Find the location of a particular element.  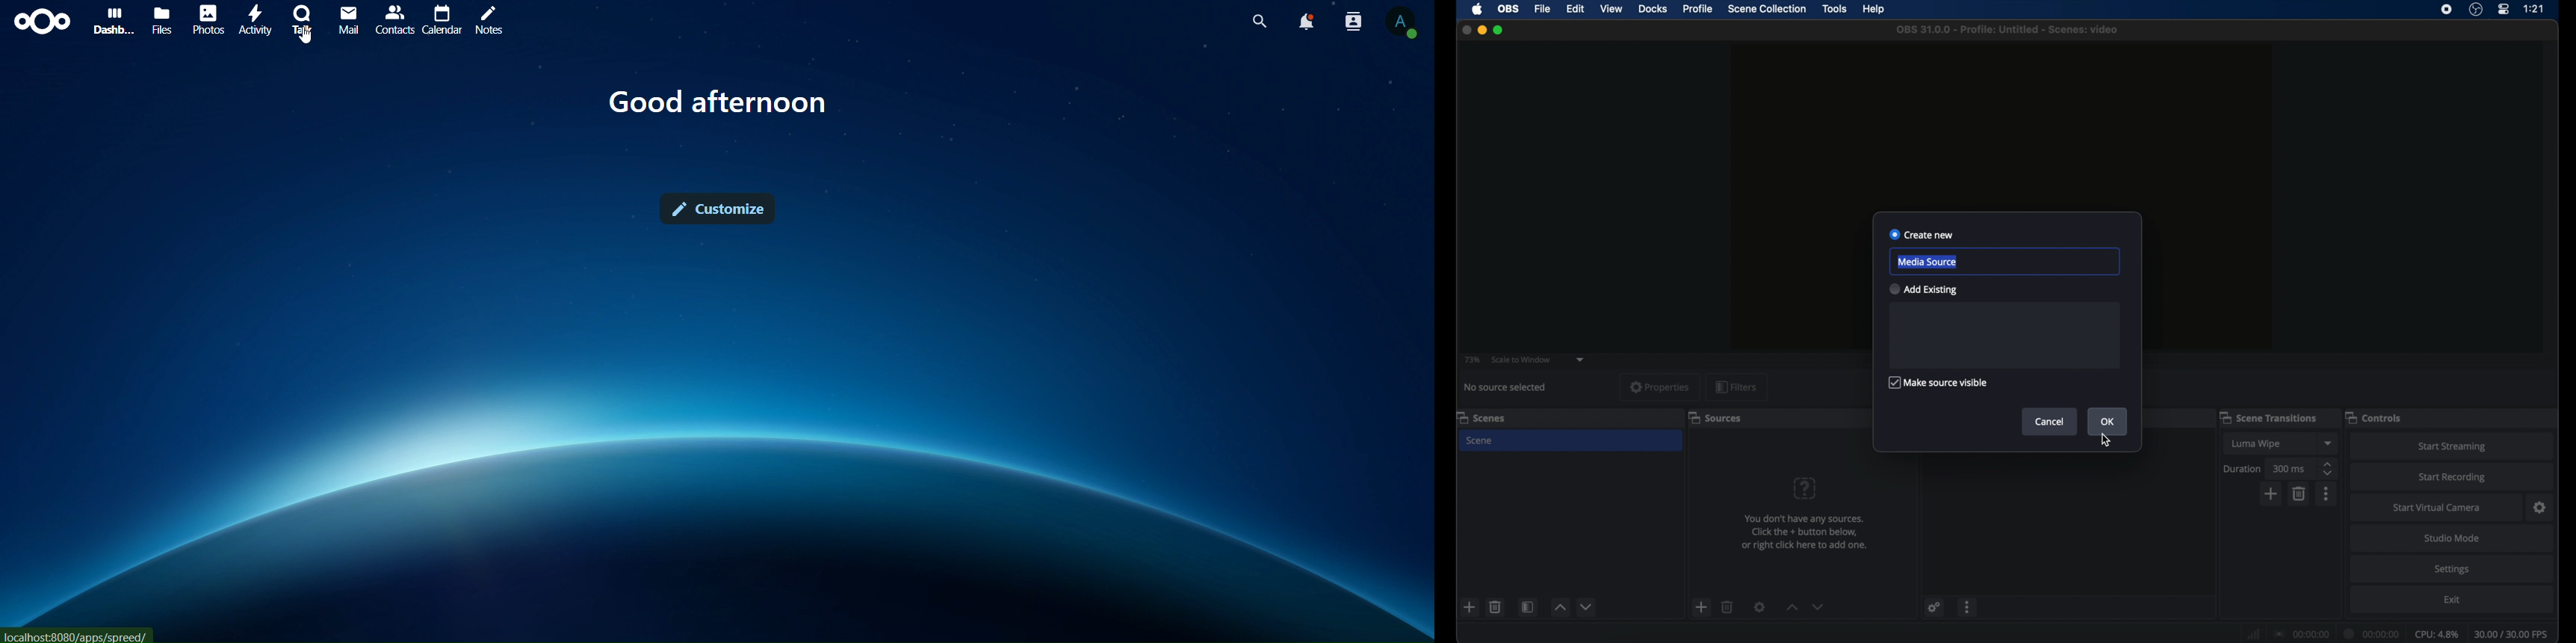

luma wipe is located at coordinates (2257, 444).